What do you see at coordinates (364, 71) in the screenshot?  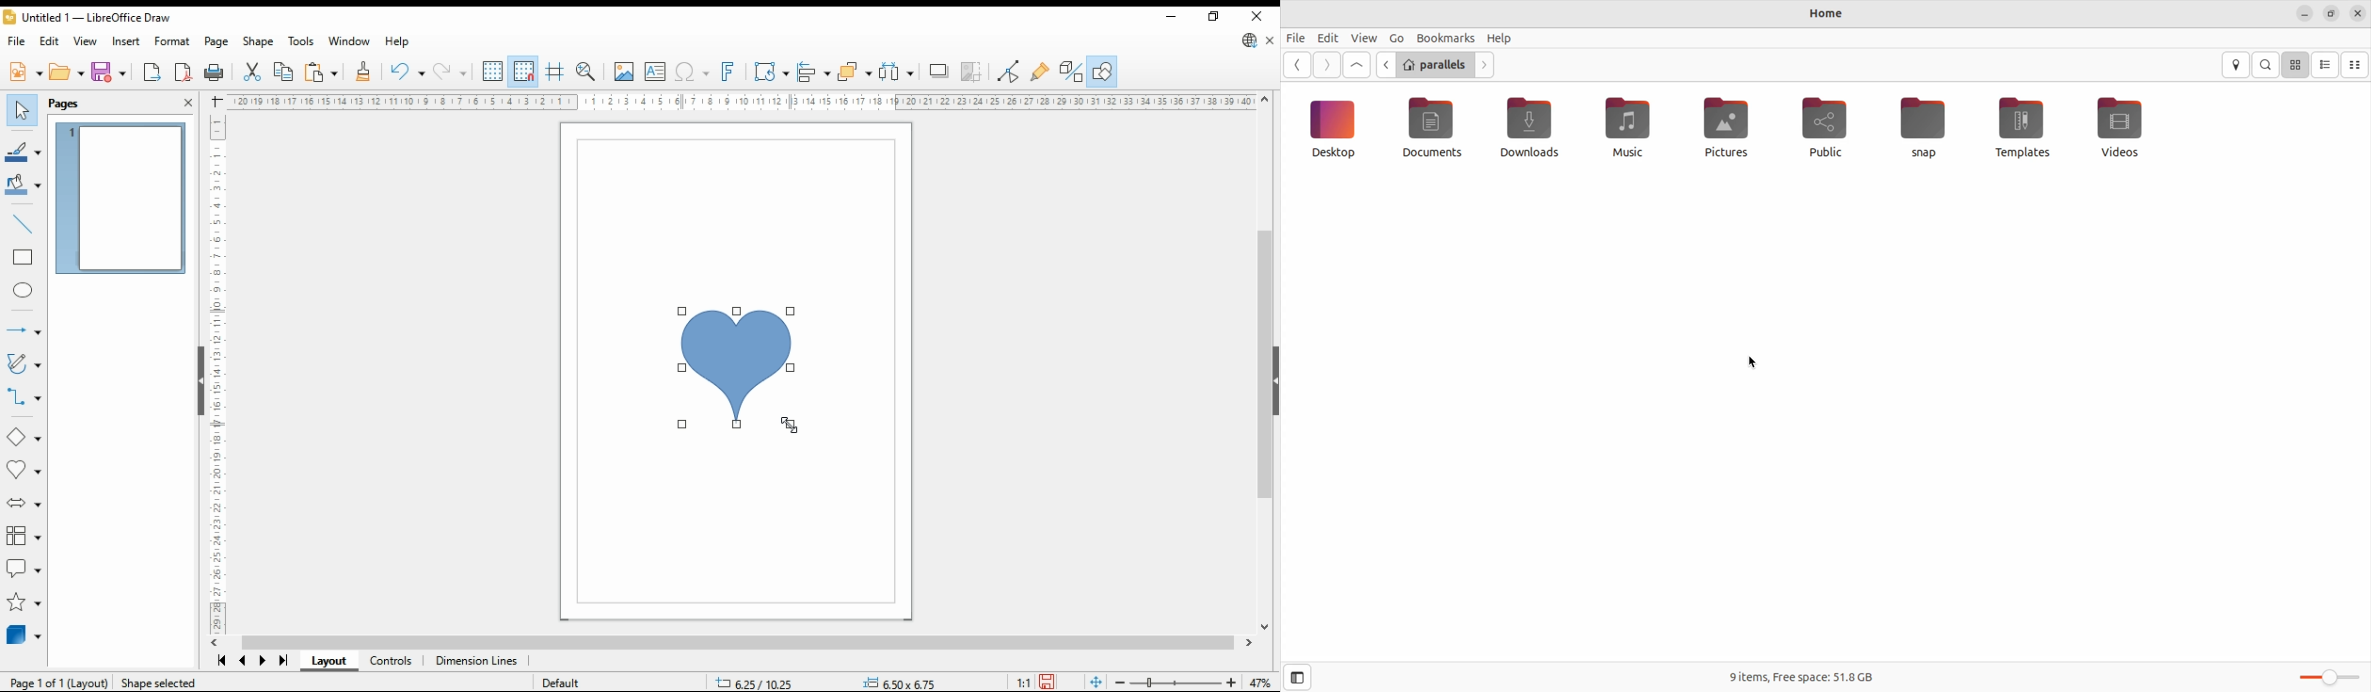 I see `close formatting` at bounding box center [364, 71].